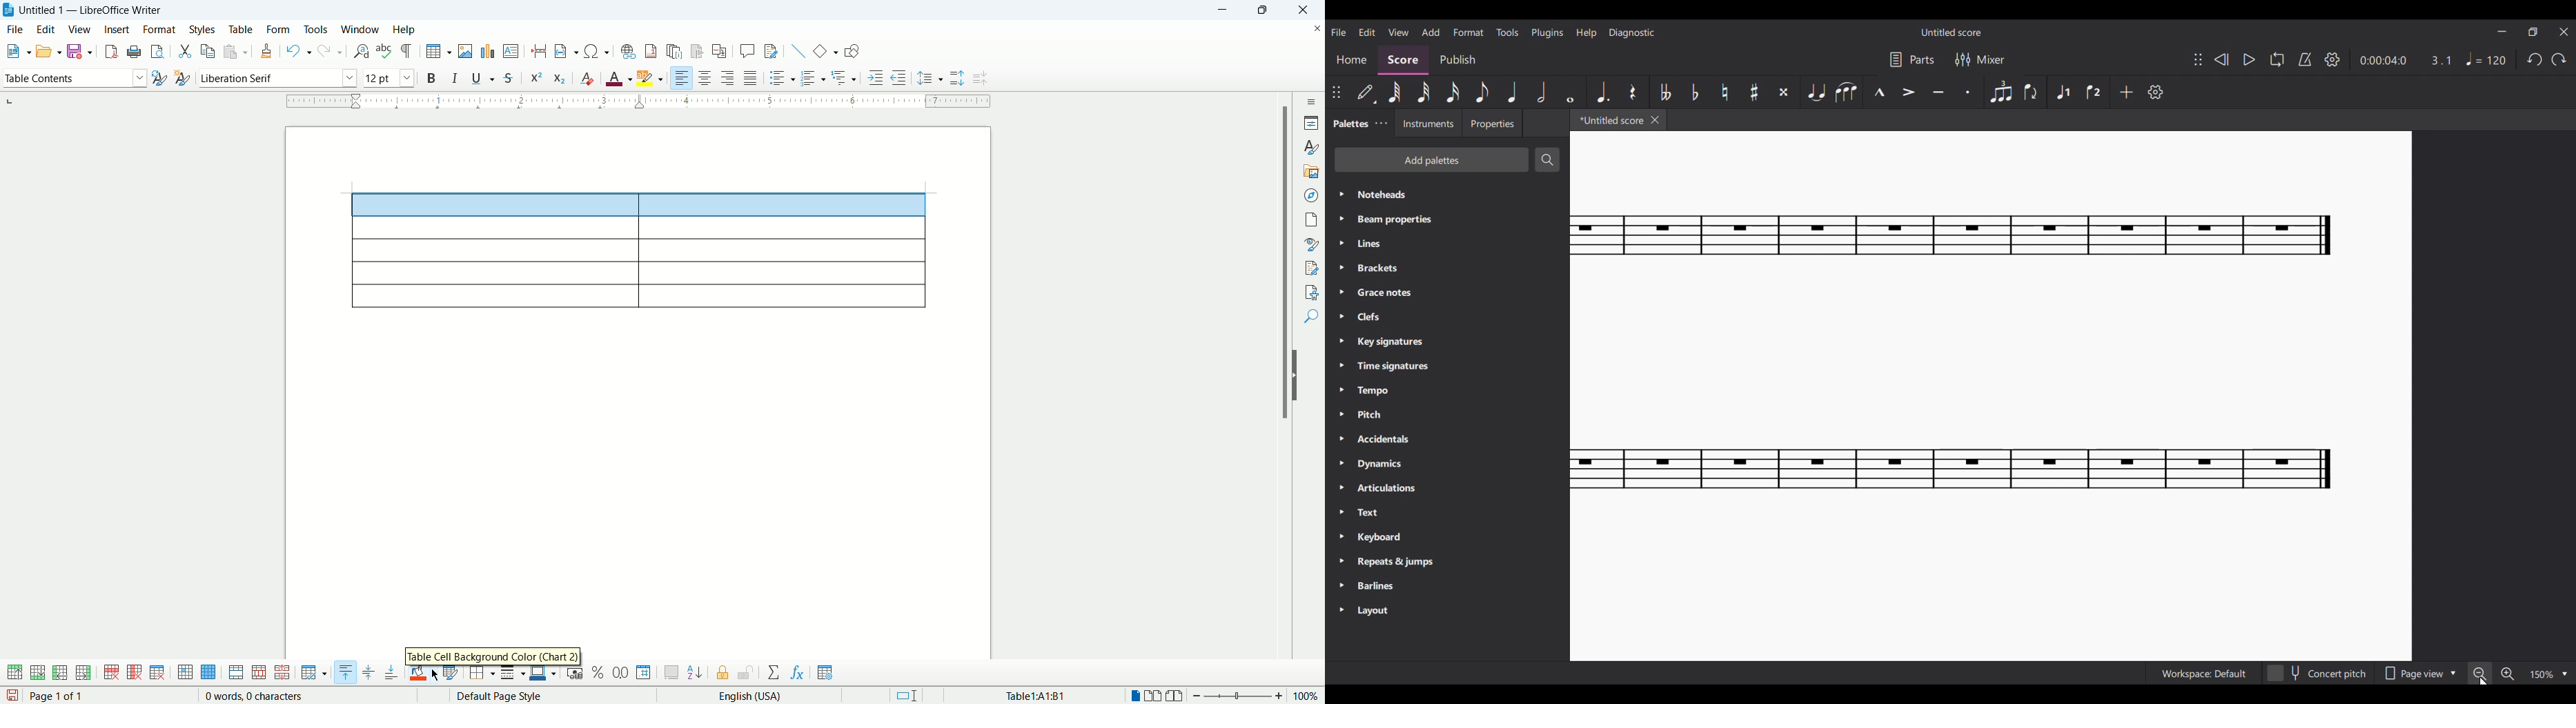  Describe the element at coordinates (492, 656) in the screenshot. I see `table cell background color` at that location.